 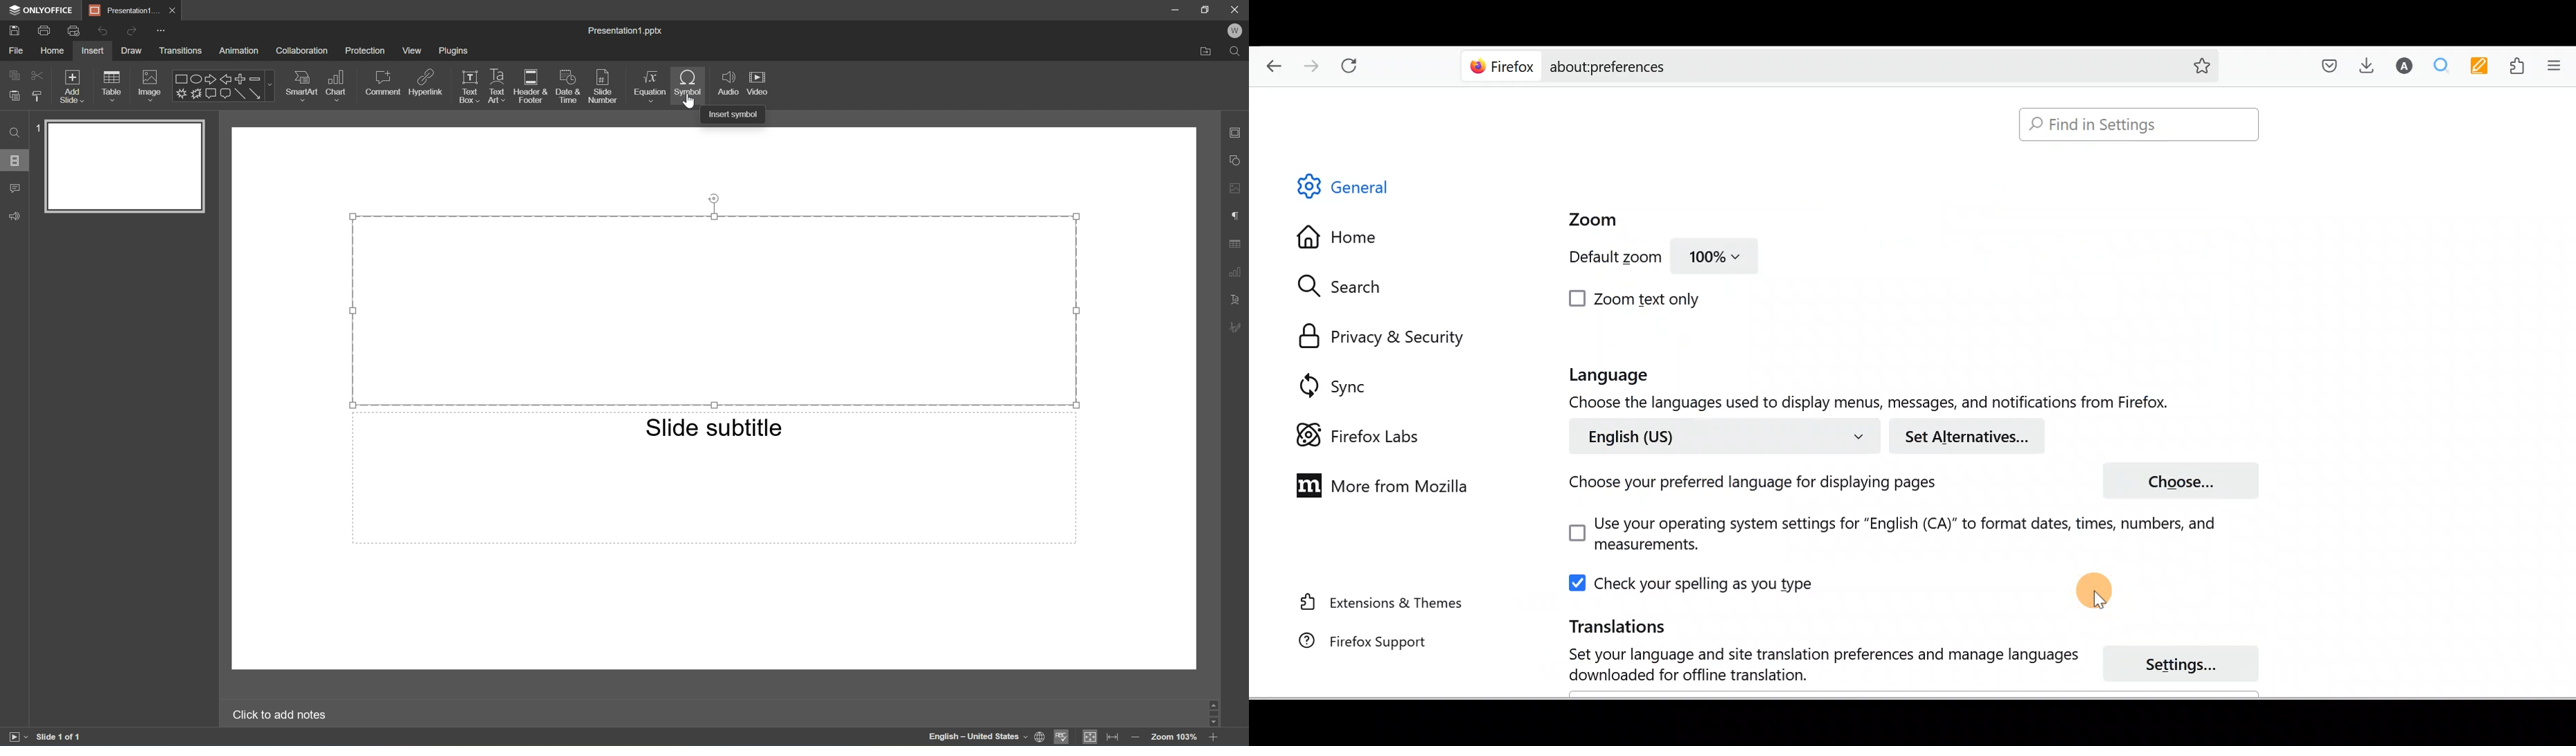 What do you see at coordinates (1236, 273) in the screenshot?
I see `Chart settings` at bounding box center [1236, 273].